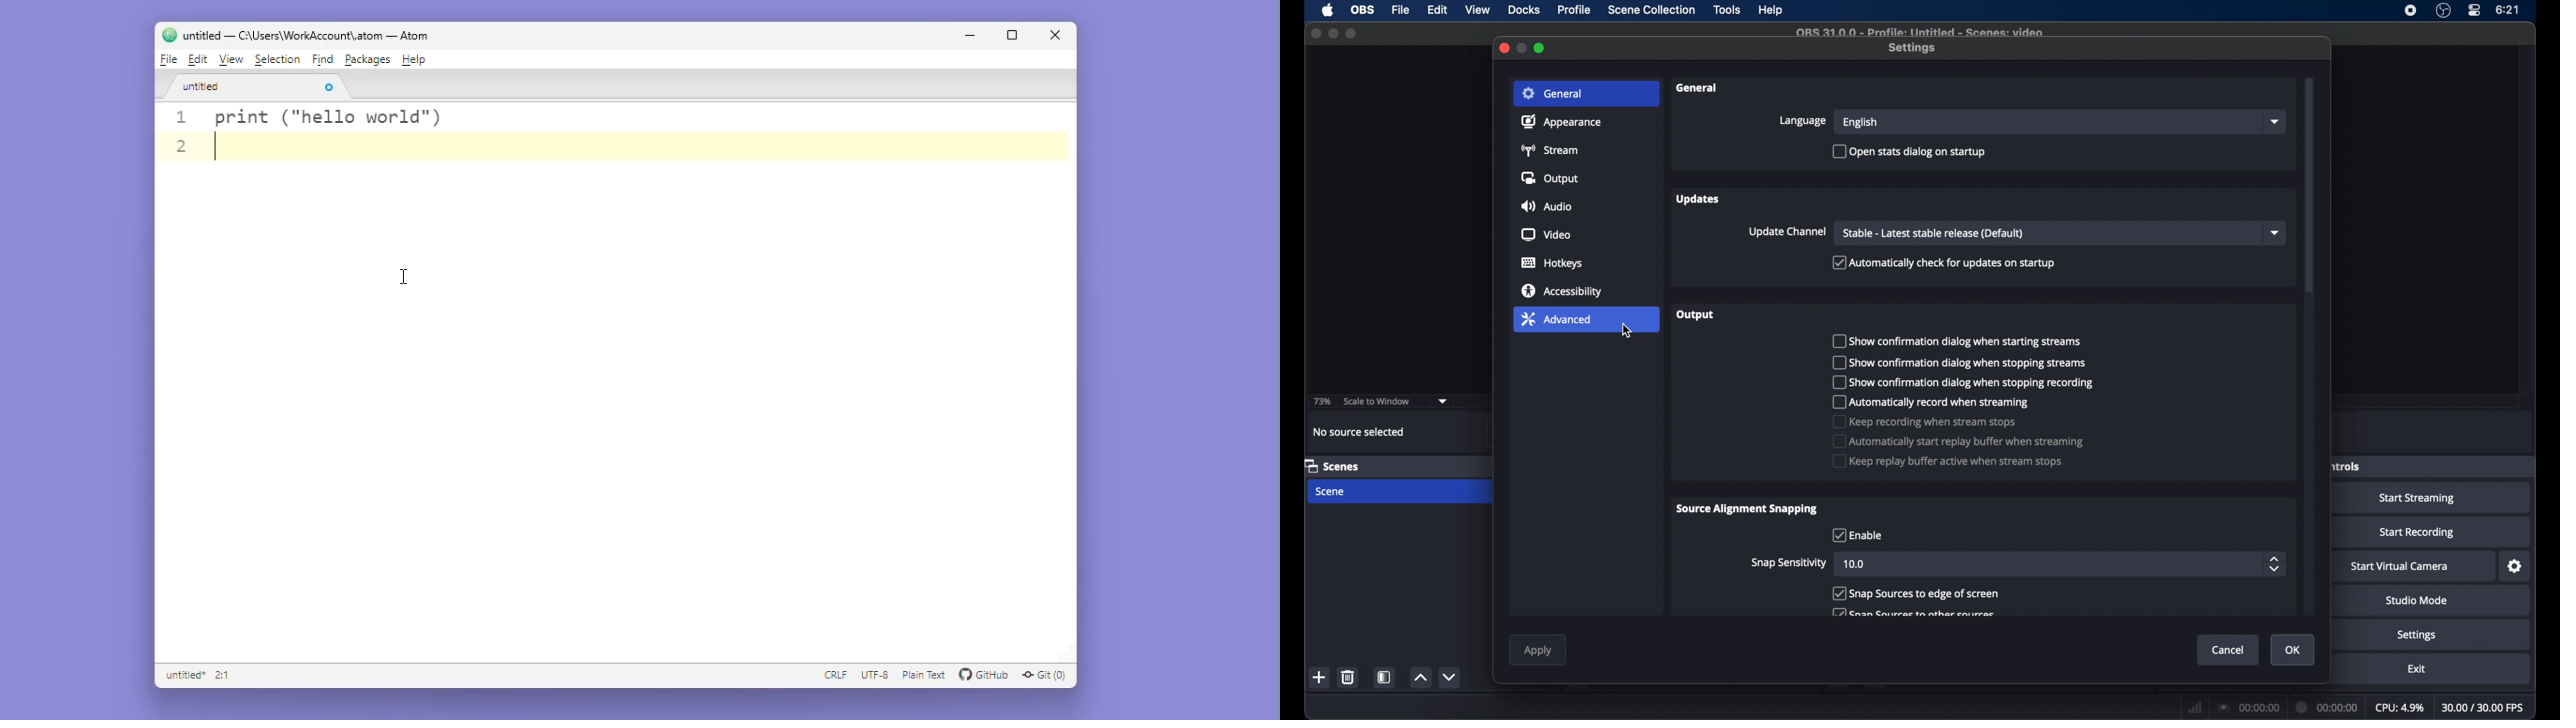 The width and height of the screenshot is (2576, 728). What do you see at coordinates (1696, 88) in the screenshot?
I see `general` at bounding box center [1696, 88].